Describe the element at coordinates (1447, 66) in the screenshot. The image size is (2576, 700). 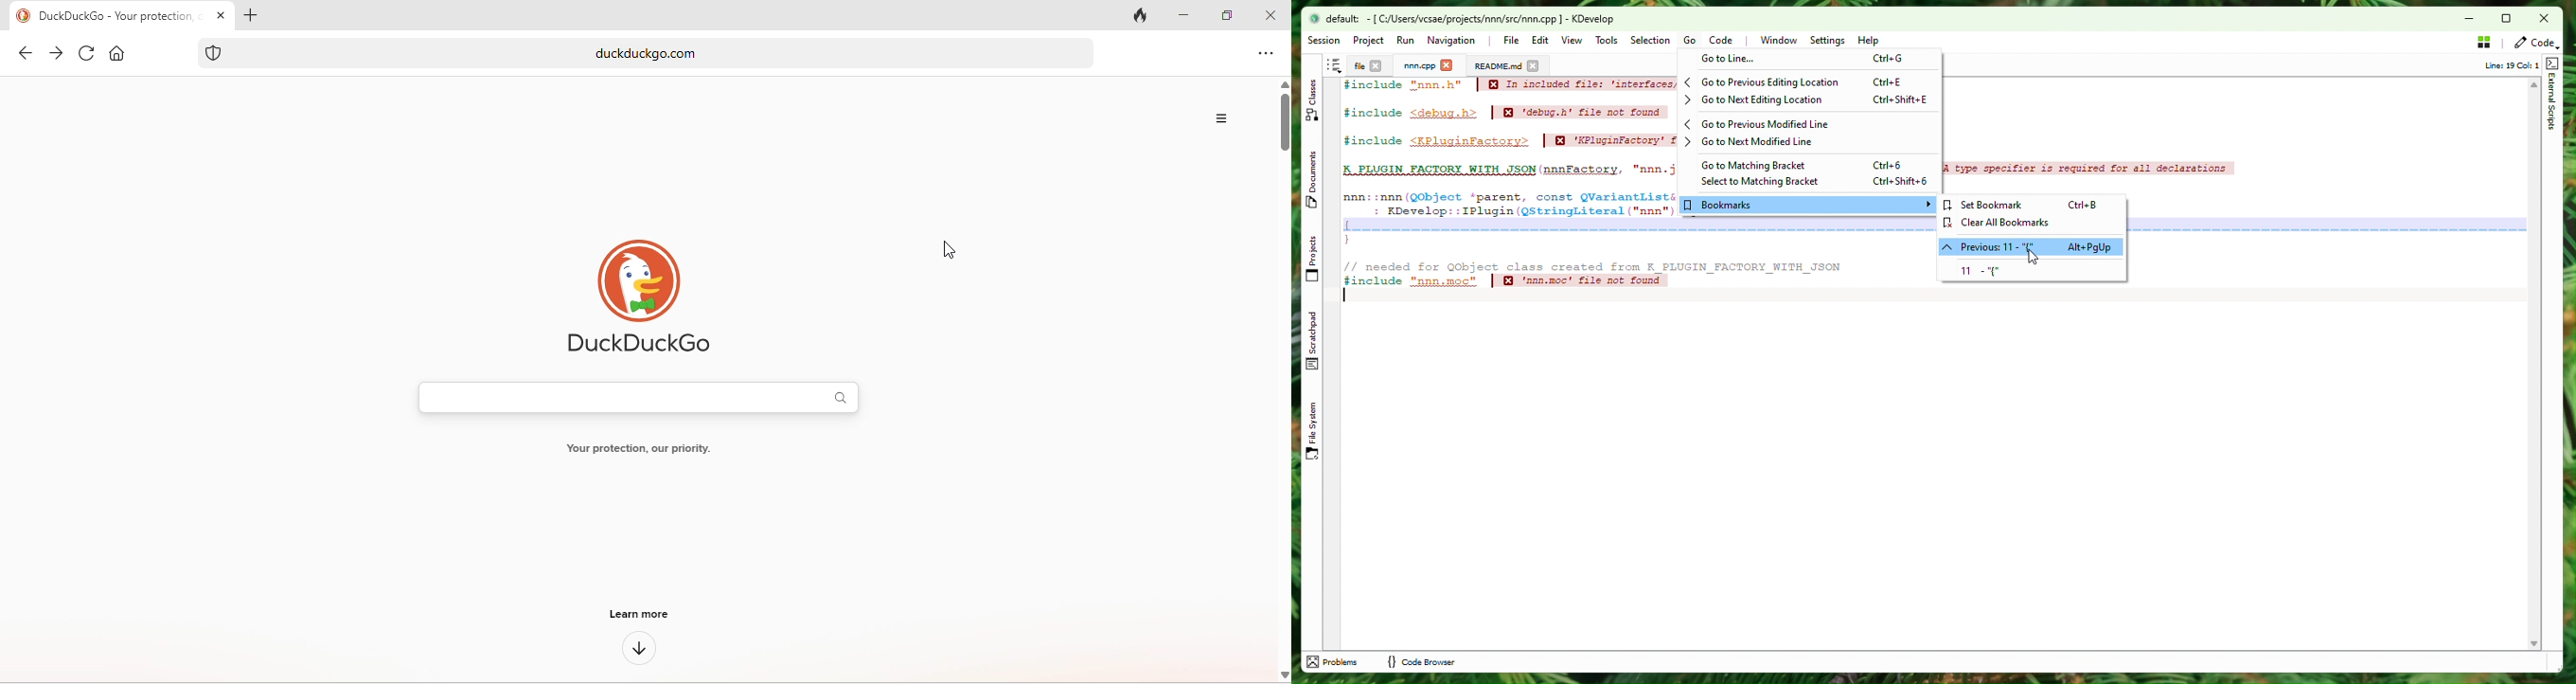
I see `close tab` at that location.